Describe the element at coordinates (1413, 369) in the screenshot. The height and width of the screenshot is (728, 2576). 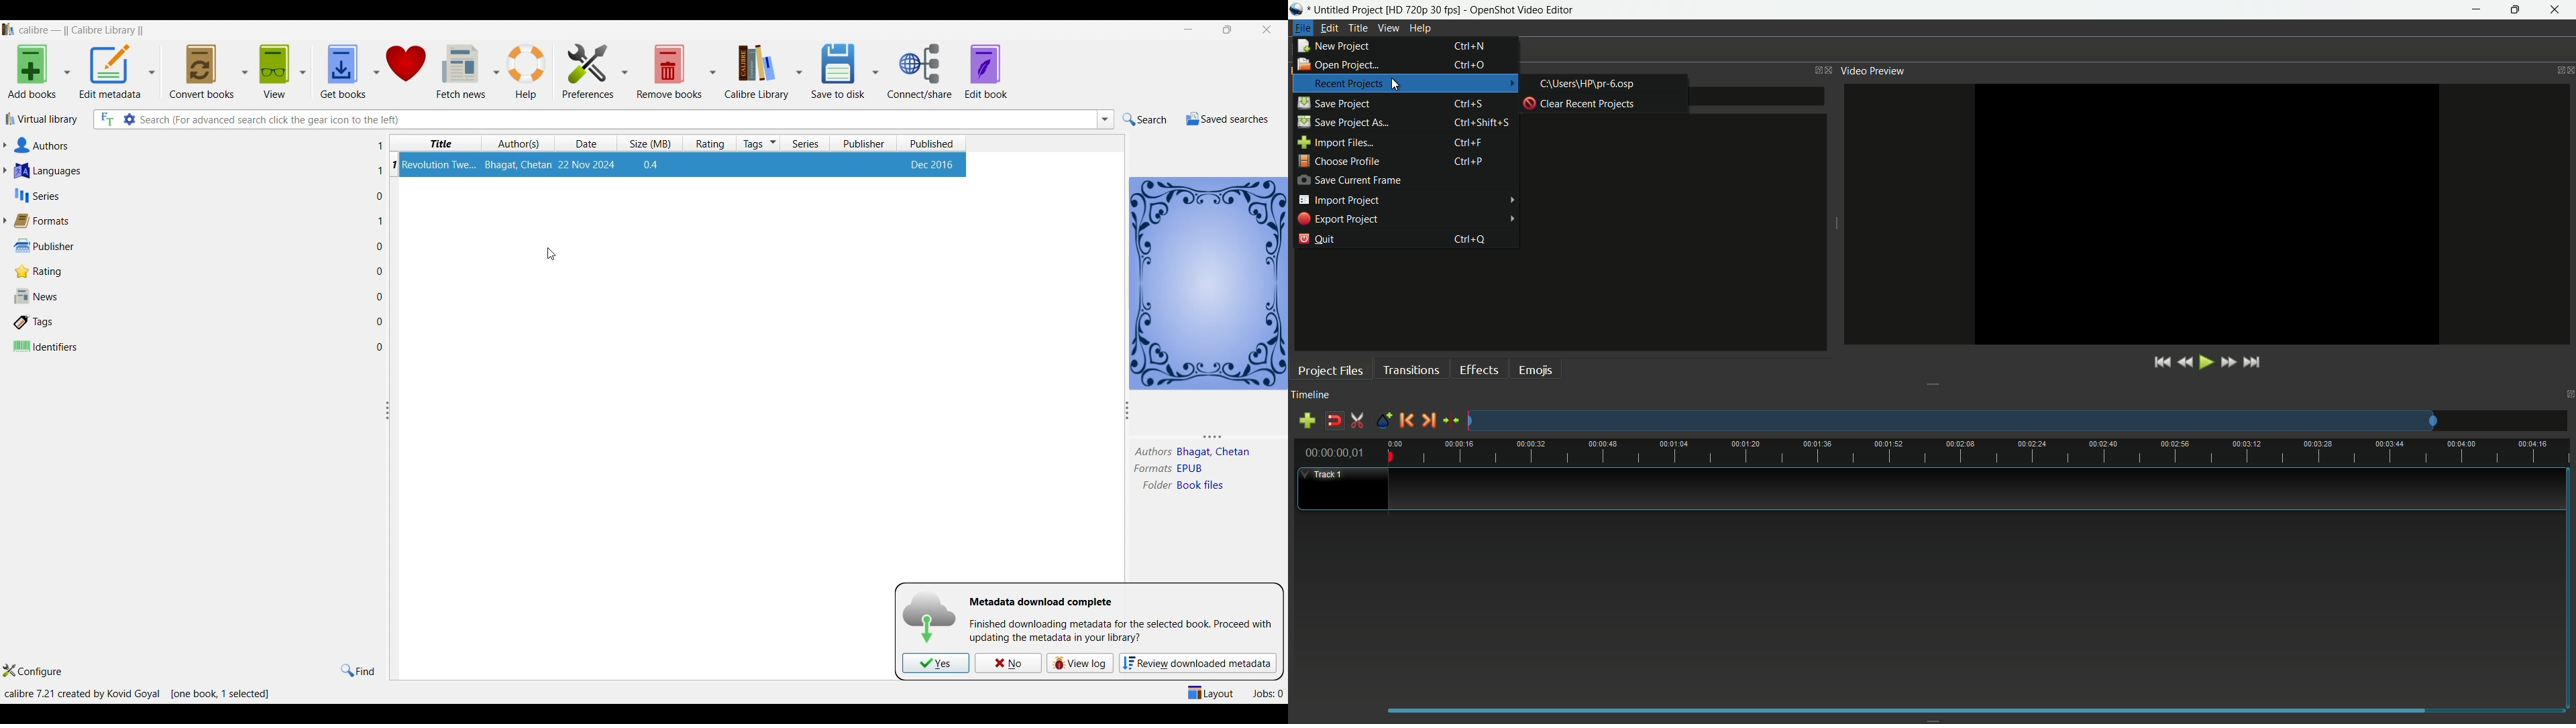
I see `transitions` at that location.